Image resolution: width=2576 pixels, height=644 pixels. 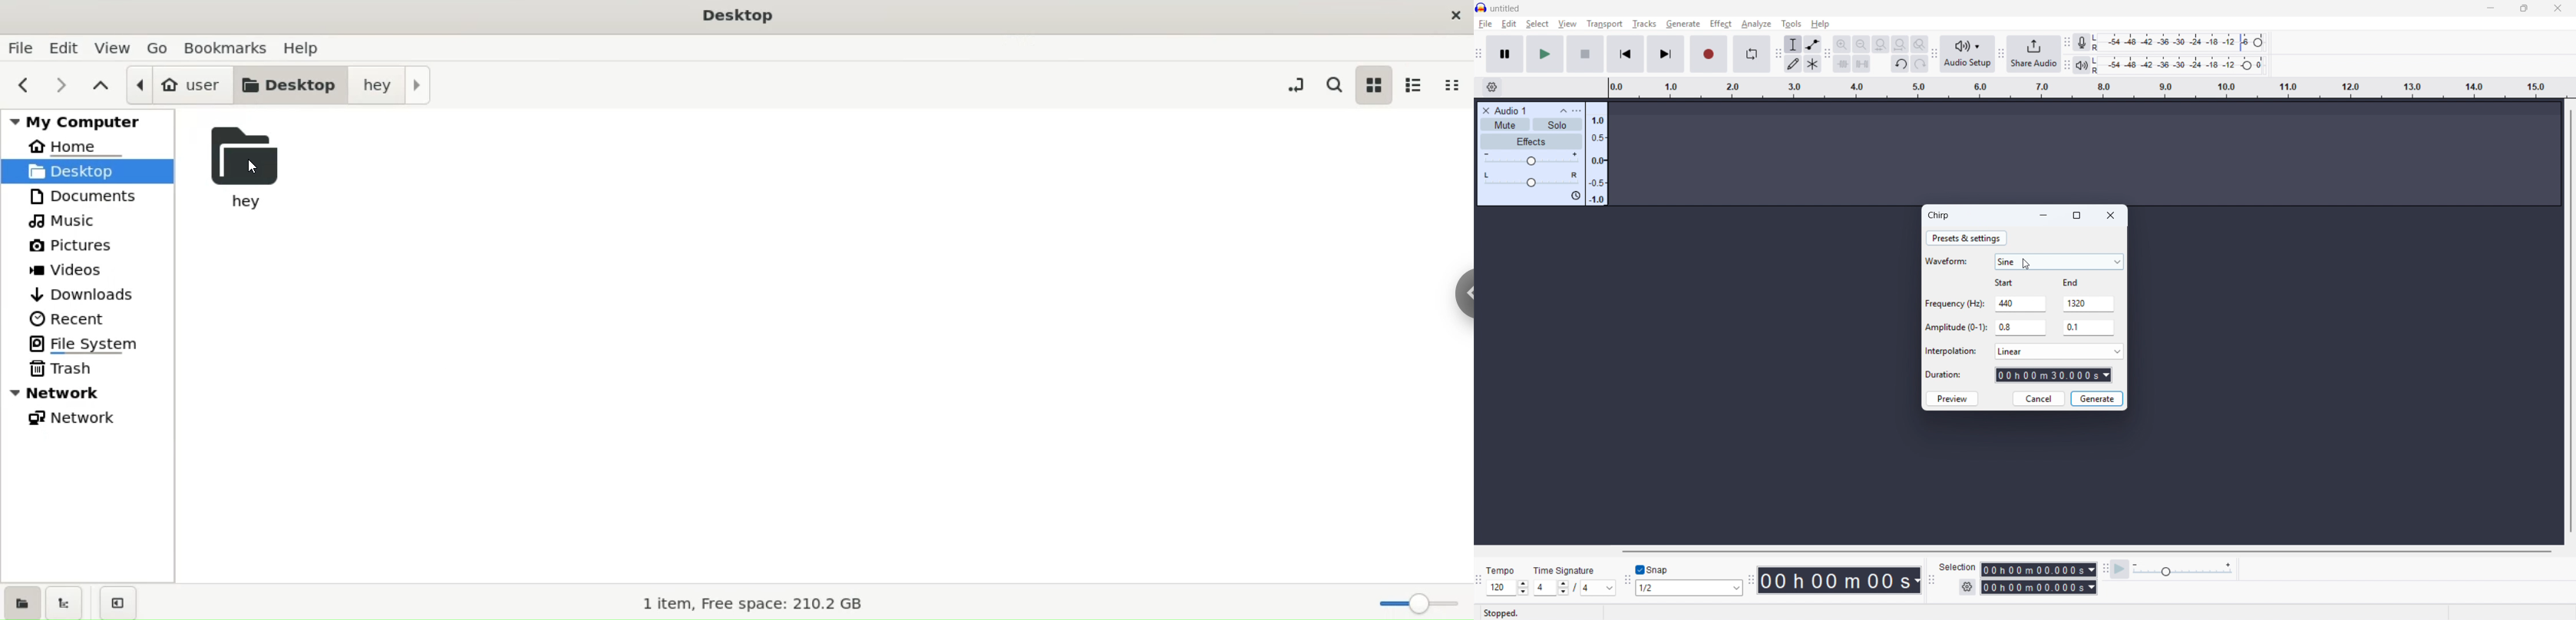 What do you see at coordinates (2088, 304) in the screenshot?
I see `Ending frequency ` at bounding box center [2088, 304].